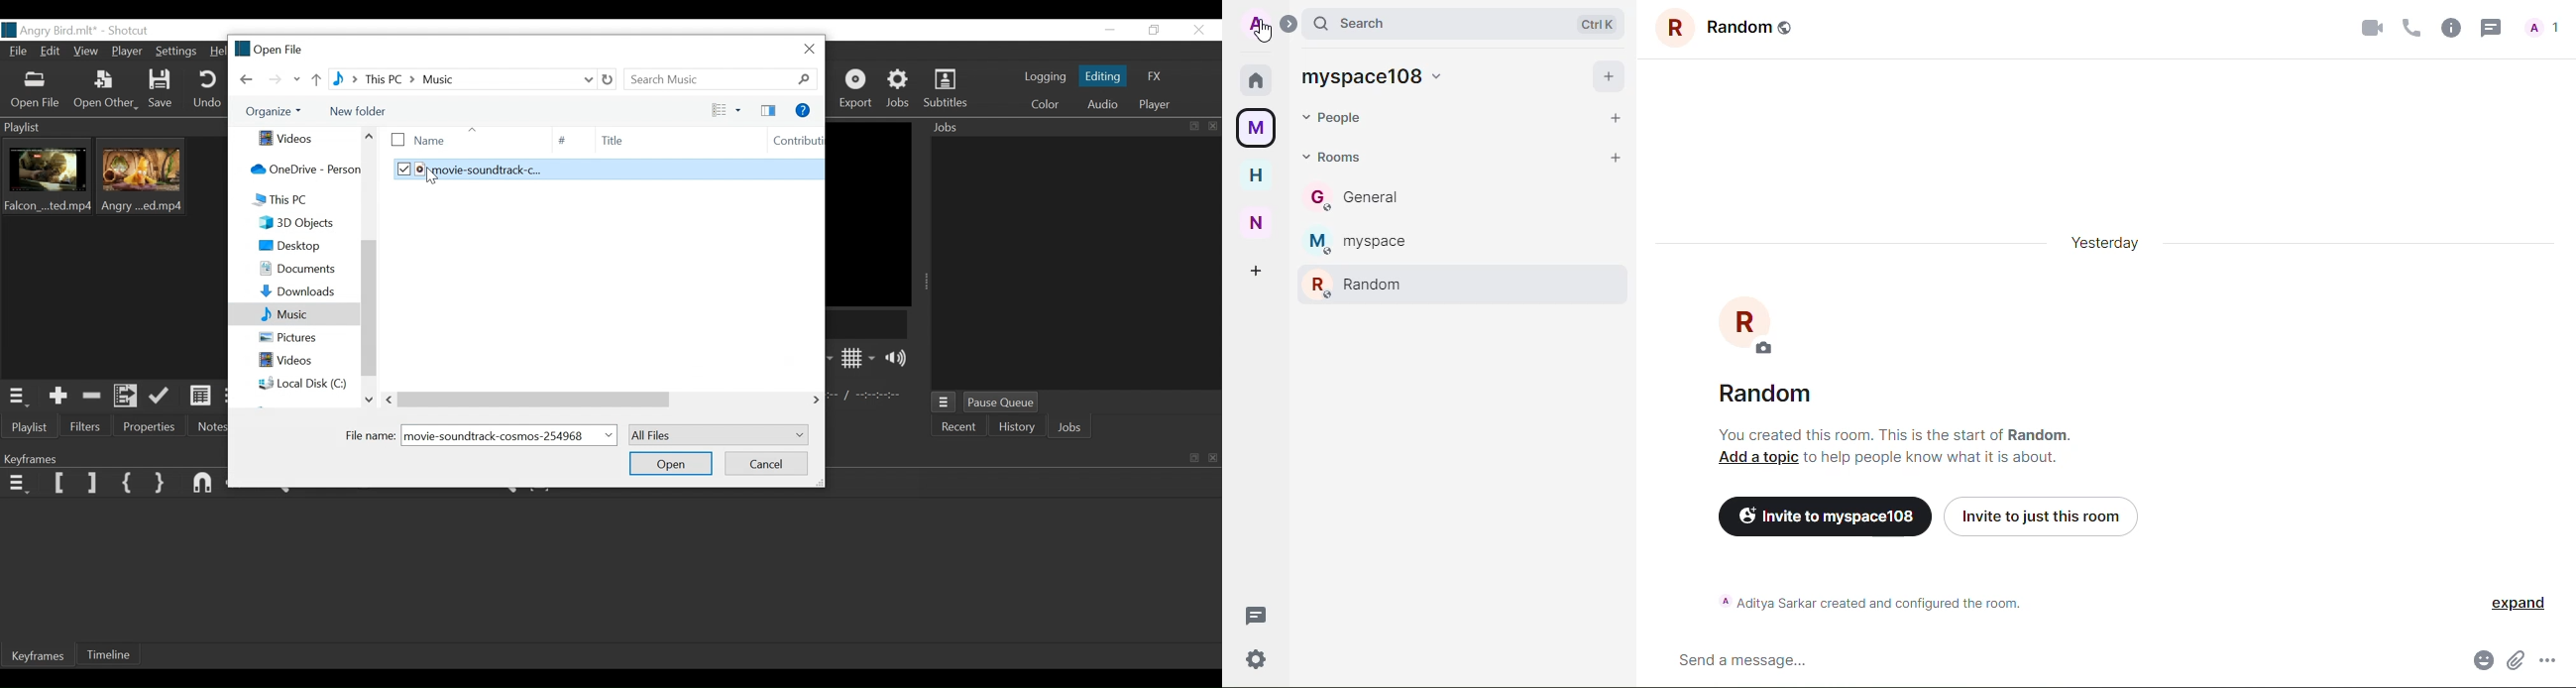  What do you see at coordinates (722, 110) in the screenshot?
I see `View` at bounding box center [722, 110].